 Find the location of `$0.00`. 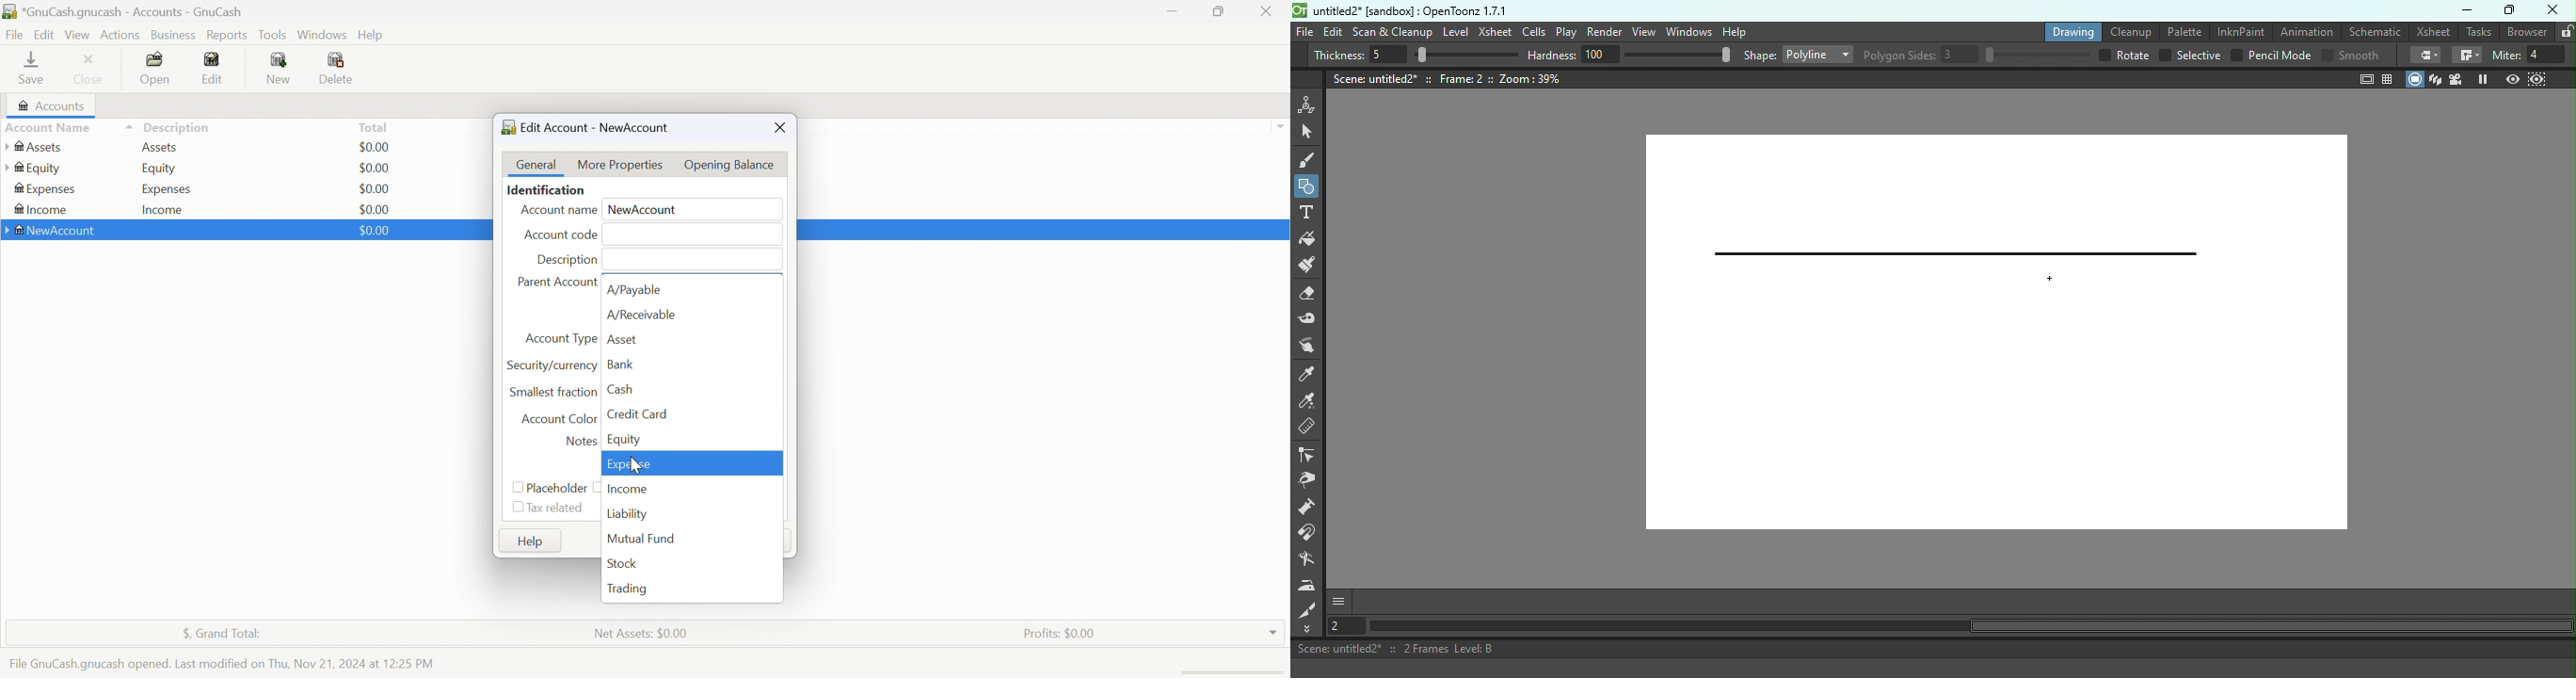

$0.00 is located at coordinates (374, 230).